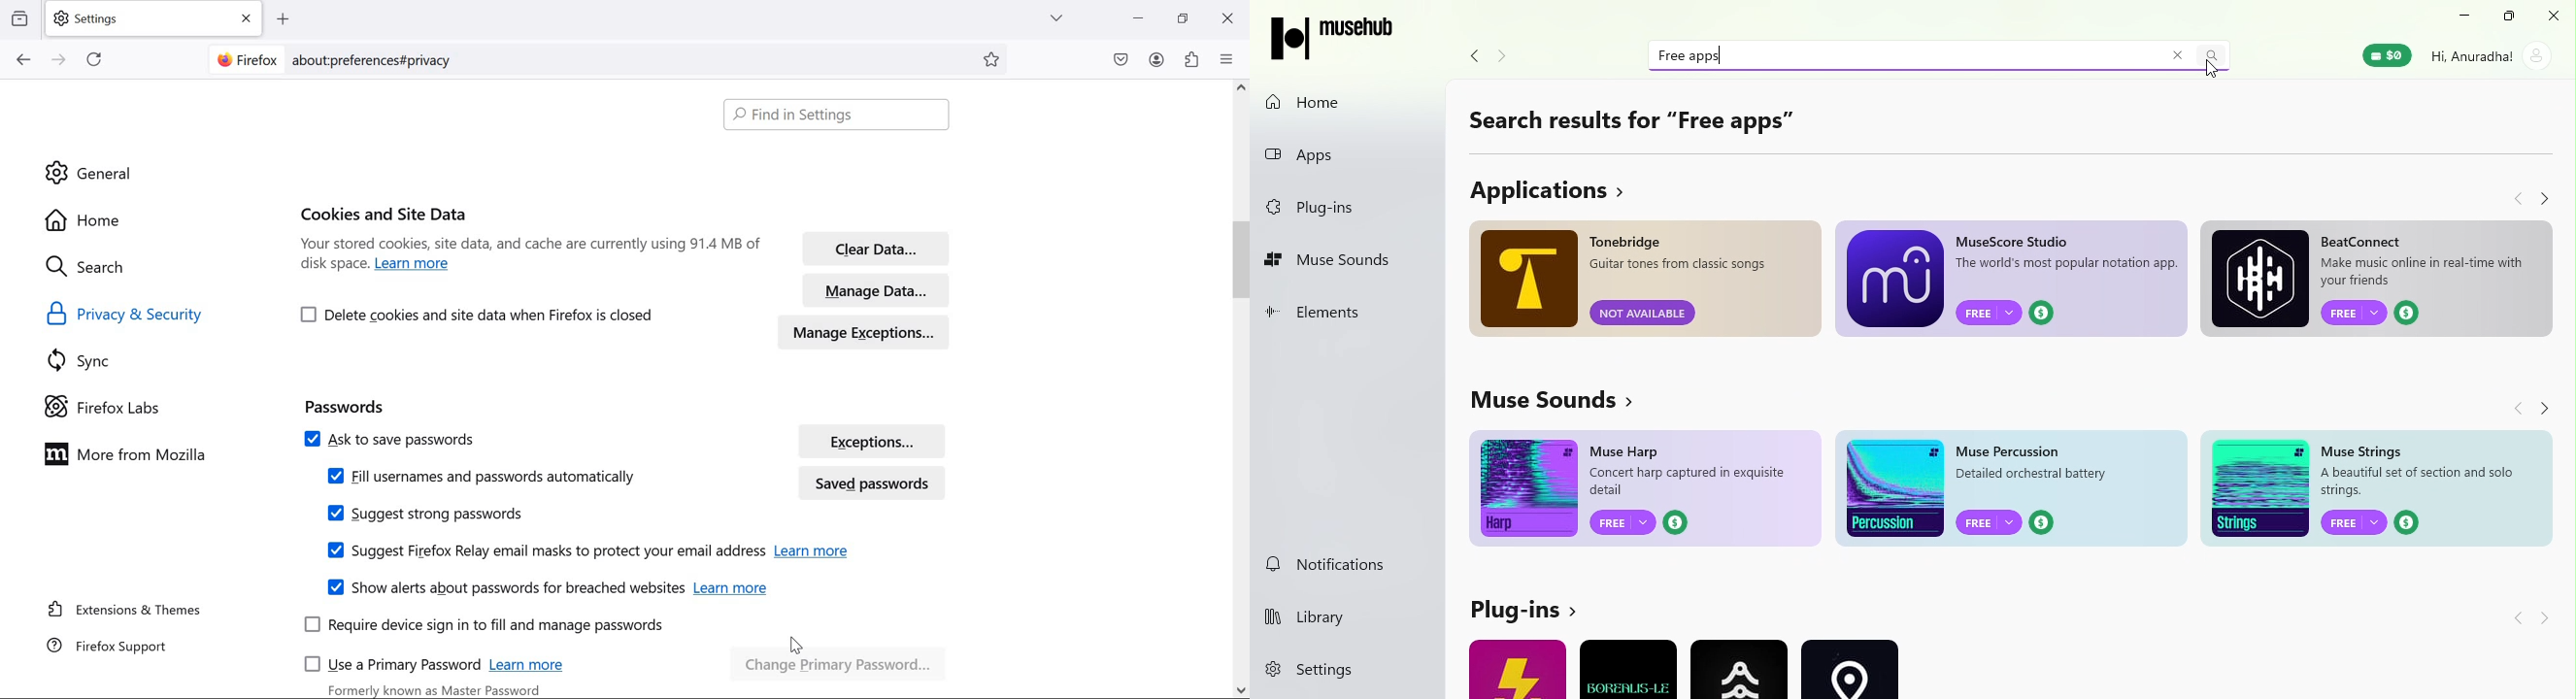 This screenshot has width=2576, height=700. What do you see at coordinates (877, 482) in the screenshot?
I see `Saved passwords` at bounding box center [877, 482].